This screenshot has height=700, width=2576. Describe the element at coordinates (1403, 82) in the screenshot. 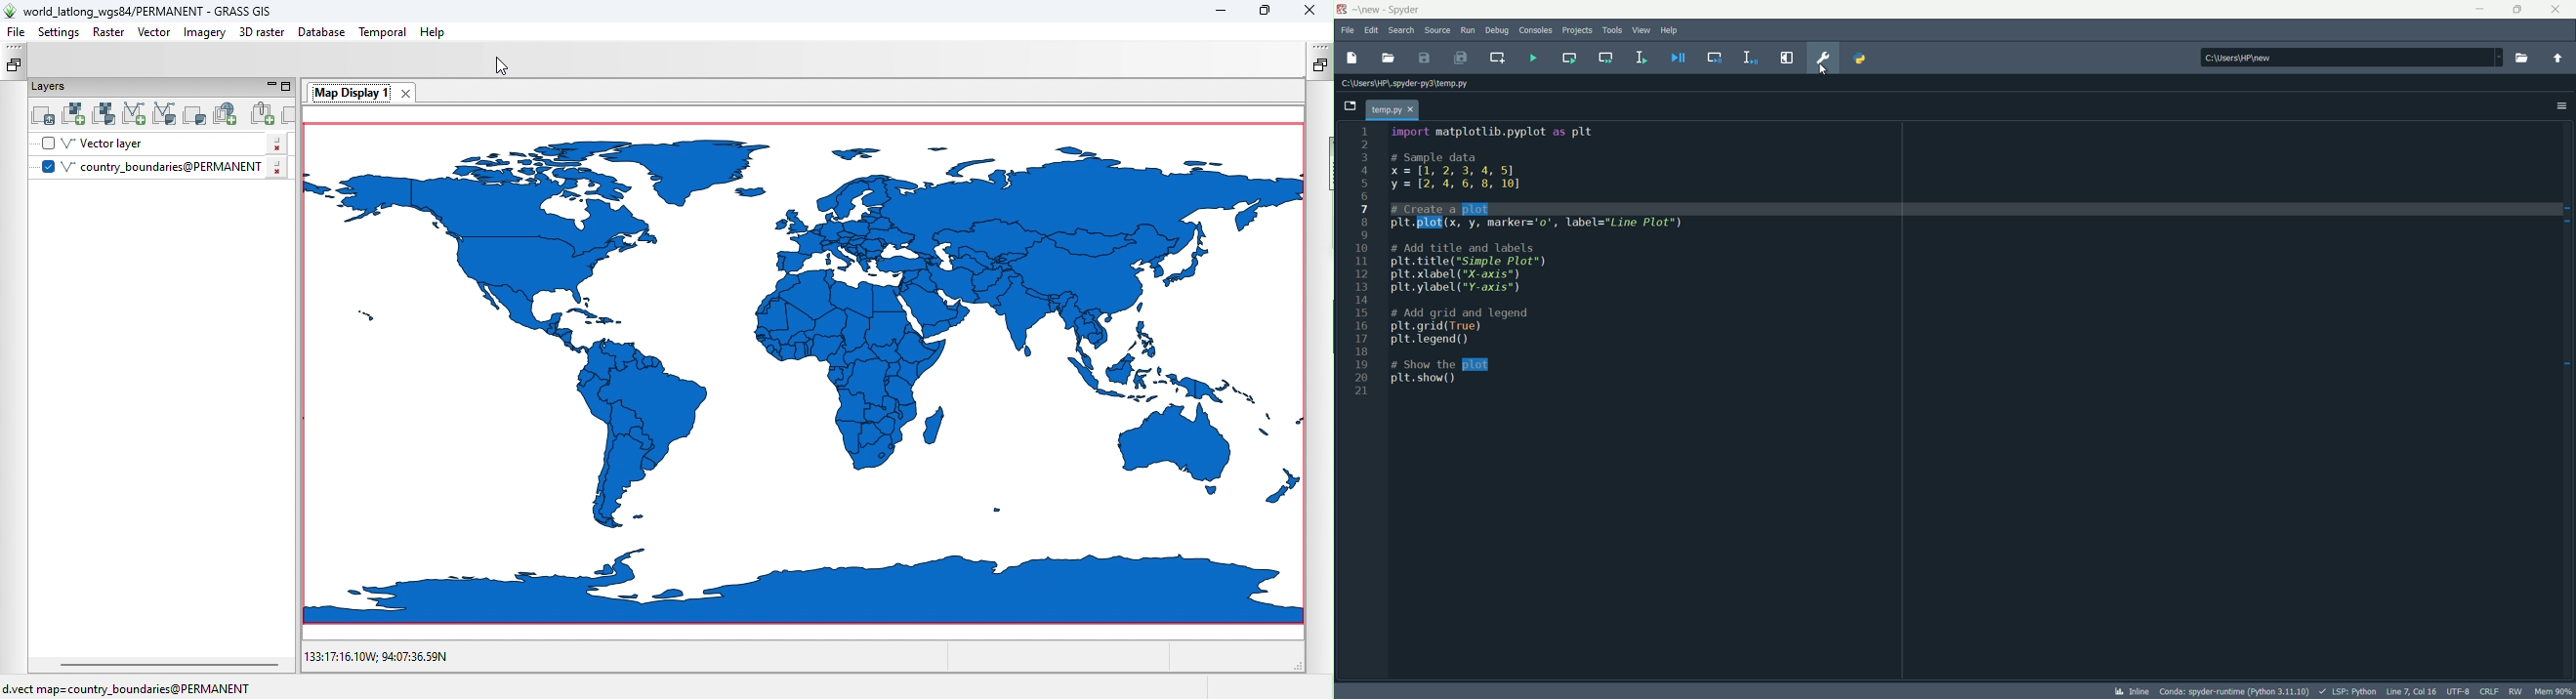

I see `current file directory` at that location.